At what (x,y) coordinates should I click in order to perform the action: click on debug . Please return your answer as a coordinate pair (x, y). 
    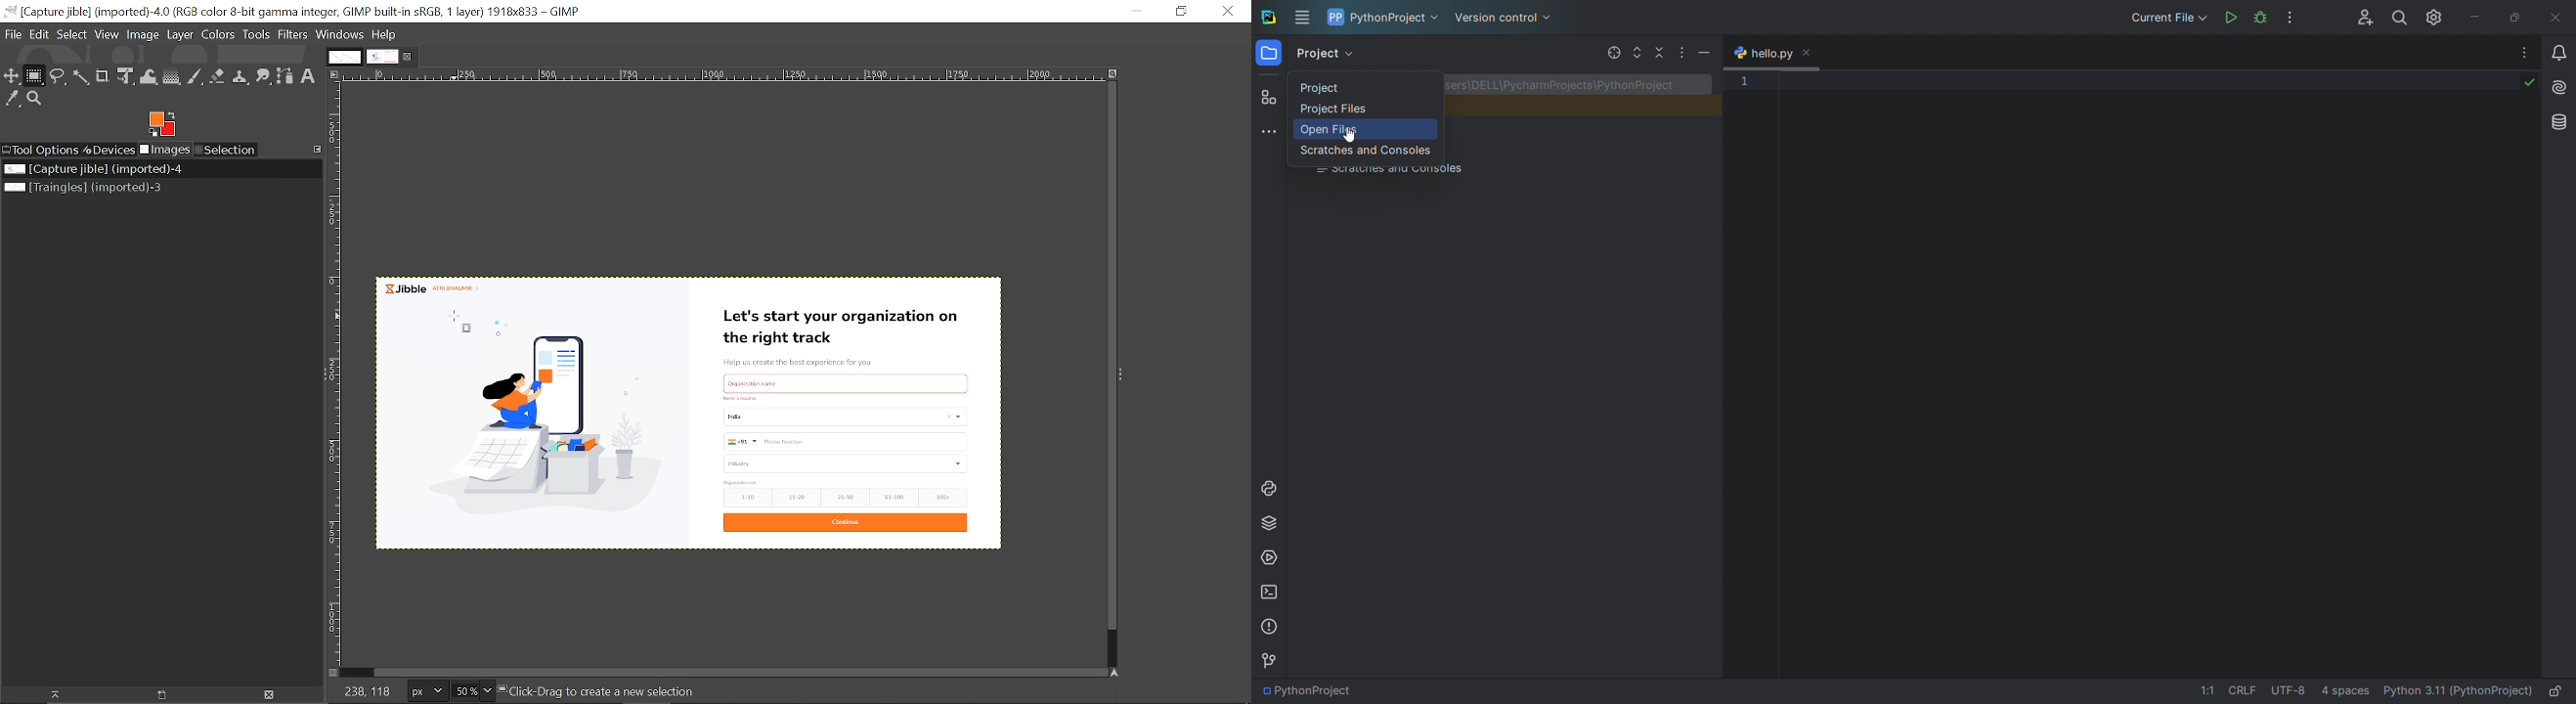
    Looking at the image, I should click on (2260, 18).